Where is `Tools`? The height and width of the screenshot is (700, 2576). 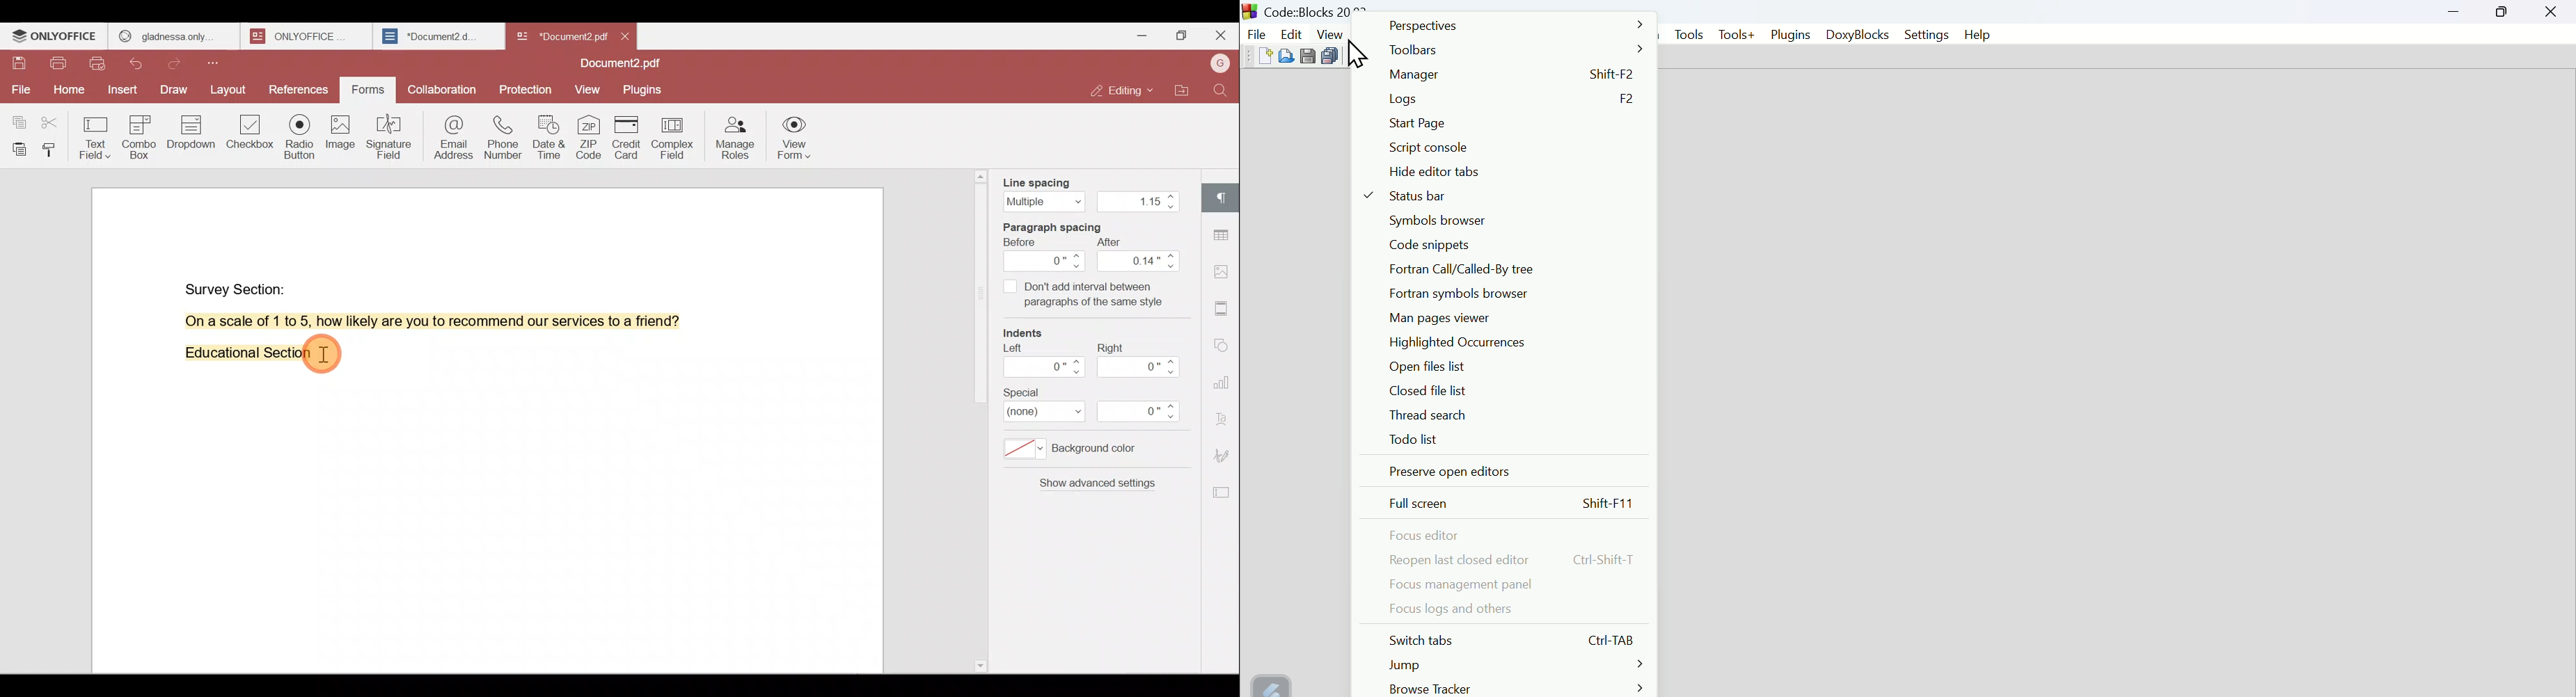 Tools is located at coordinates (1686, 35).